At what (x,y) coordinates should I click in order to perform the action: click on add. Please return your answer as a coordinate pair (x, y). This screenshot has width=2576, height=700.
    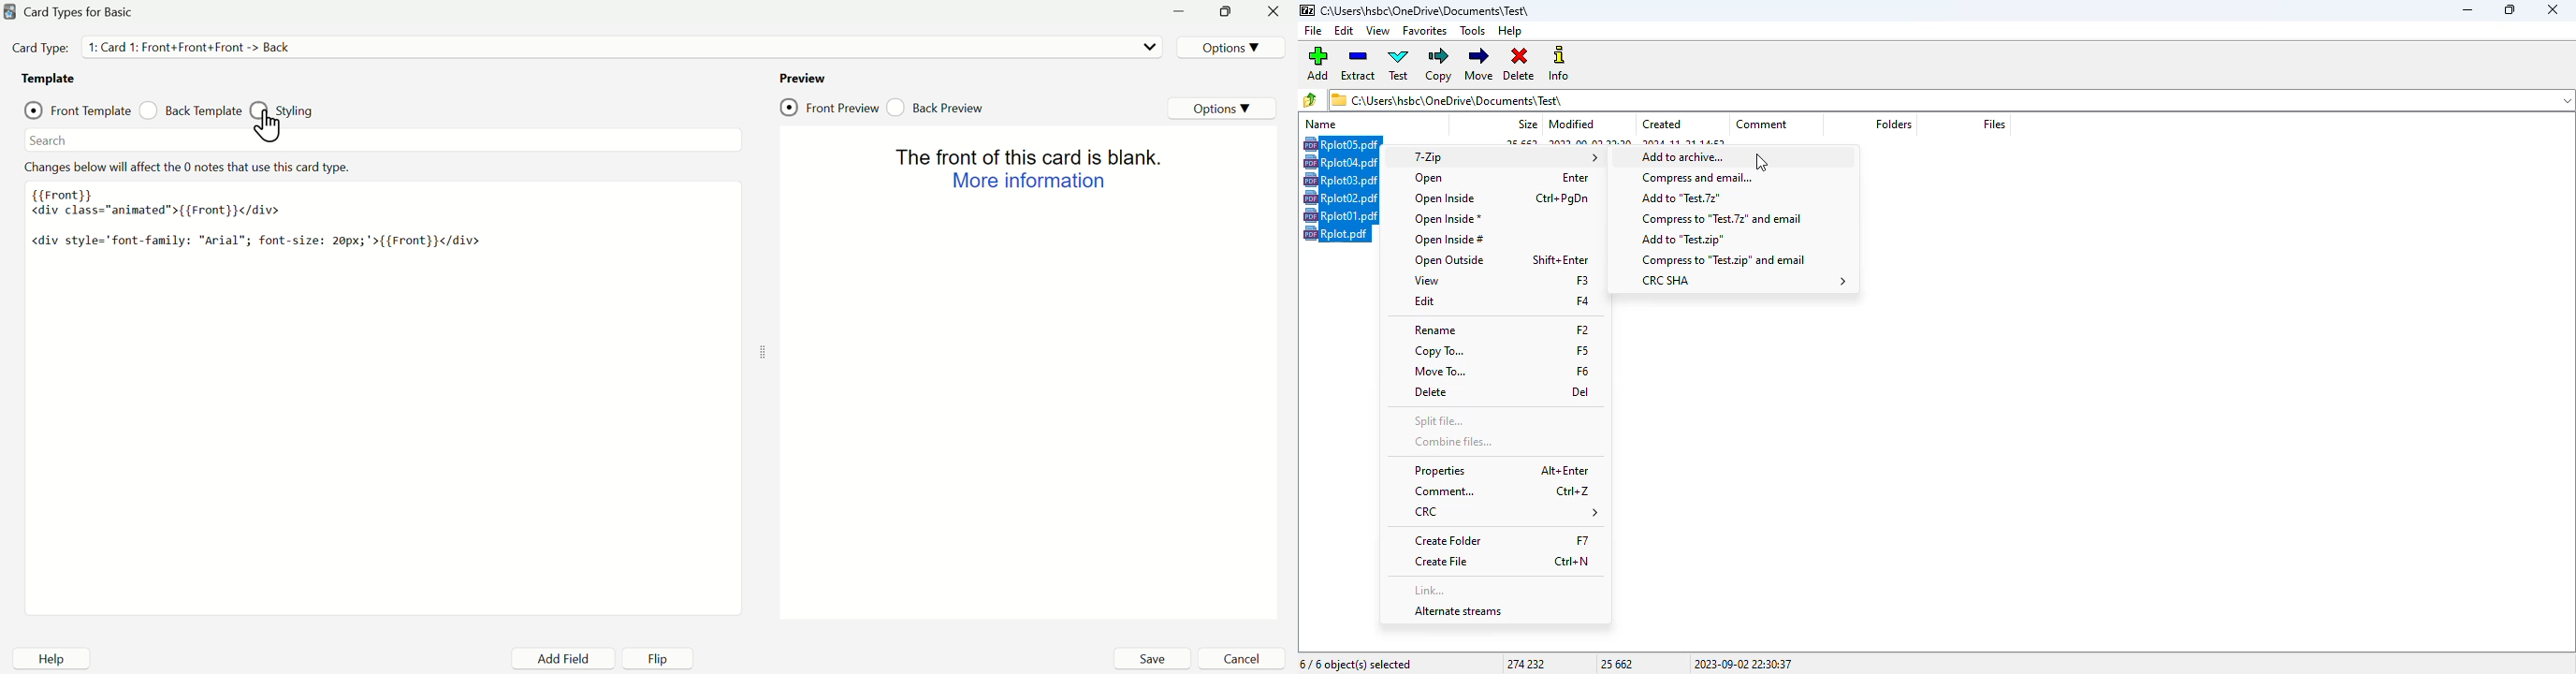
    Looking at the image, I should click on (1318, 63).